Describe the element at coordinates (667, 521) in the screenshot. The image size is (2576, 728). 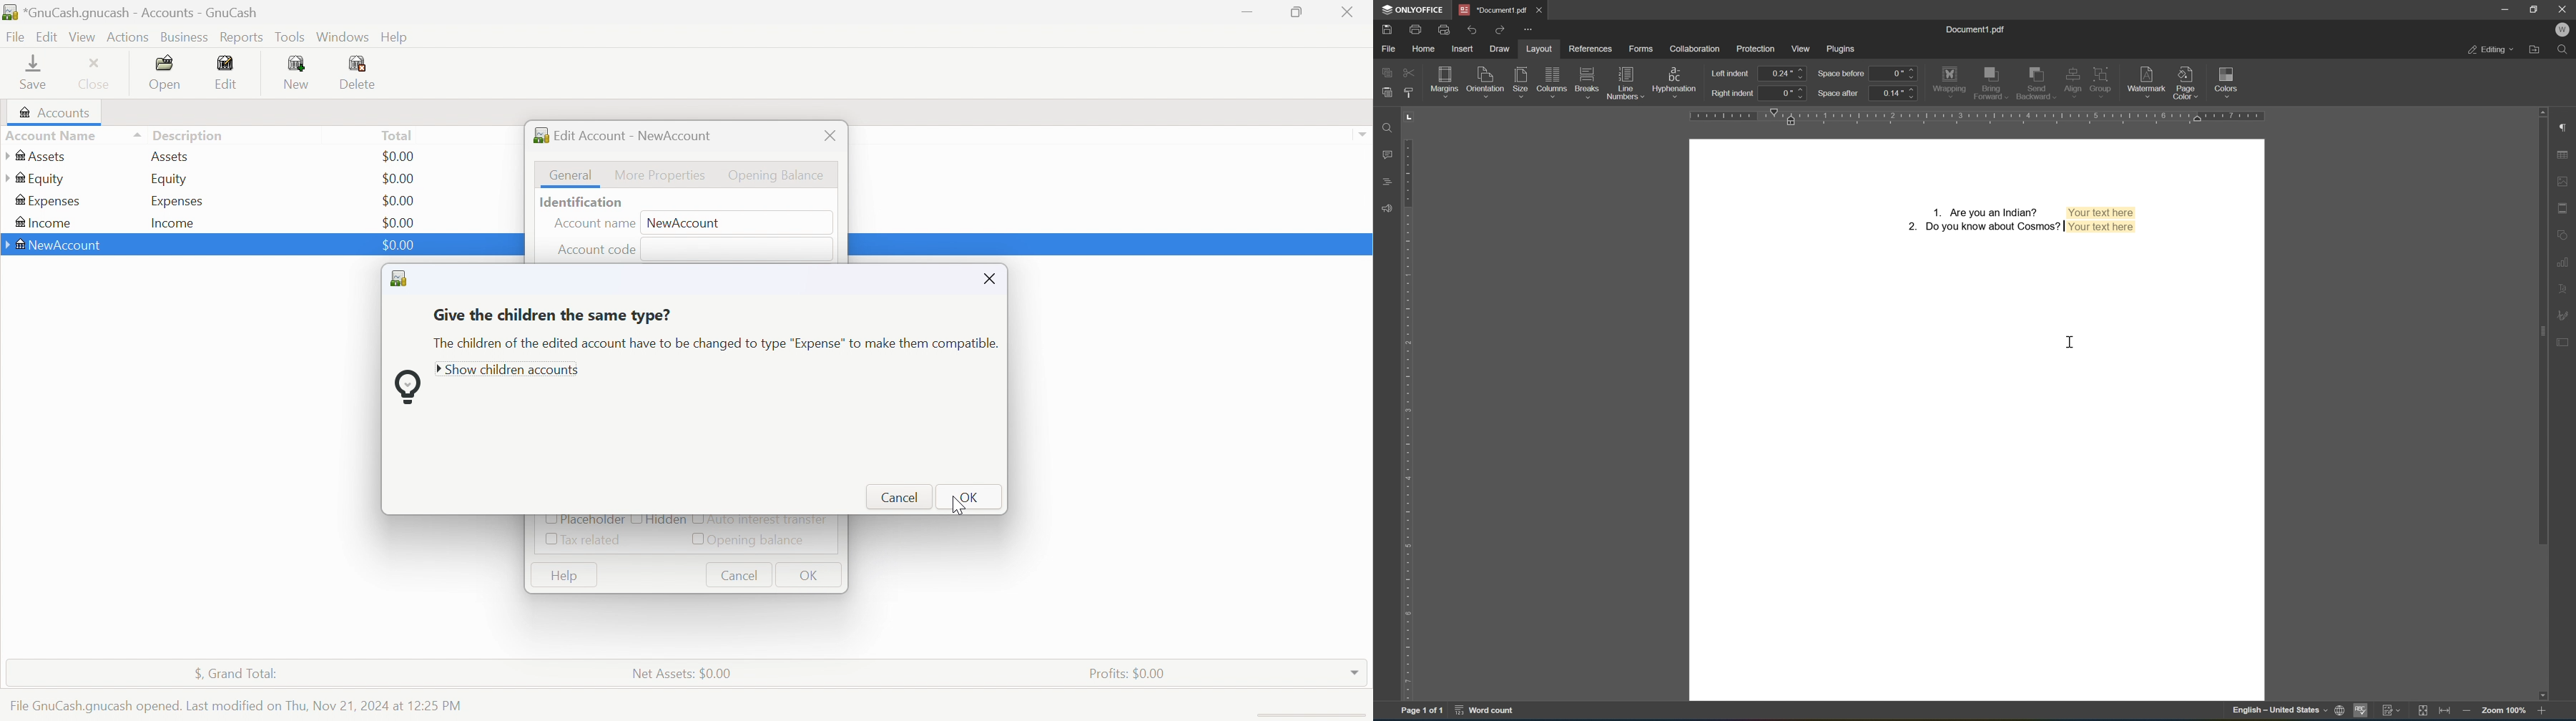
I see `Hidden` at that location.